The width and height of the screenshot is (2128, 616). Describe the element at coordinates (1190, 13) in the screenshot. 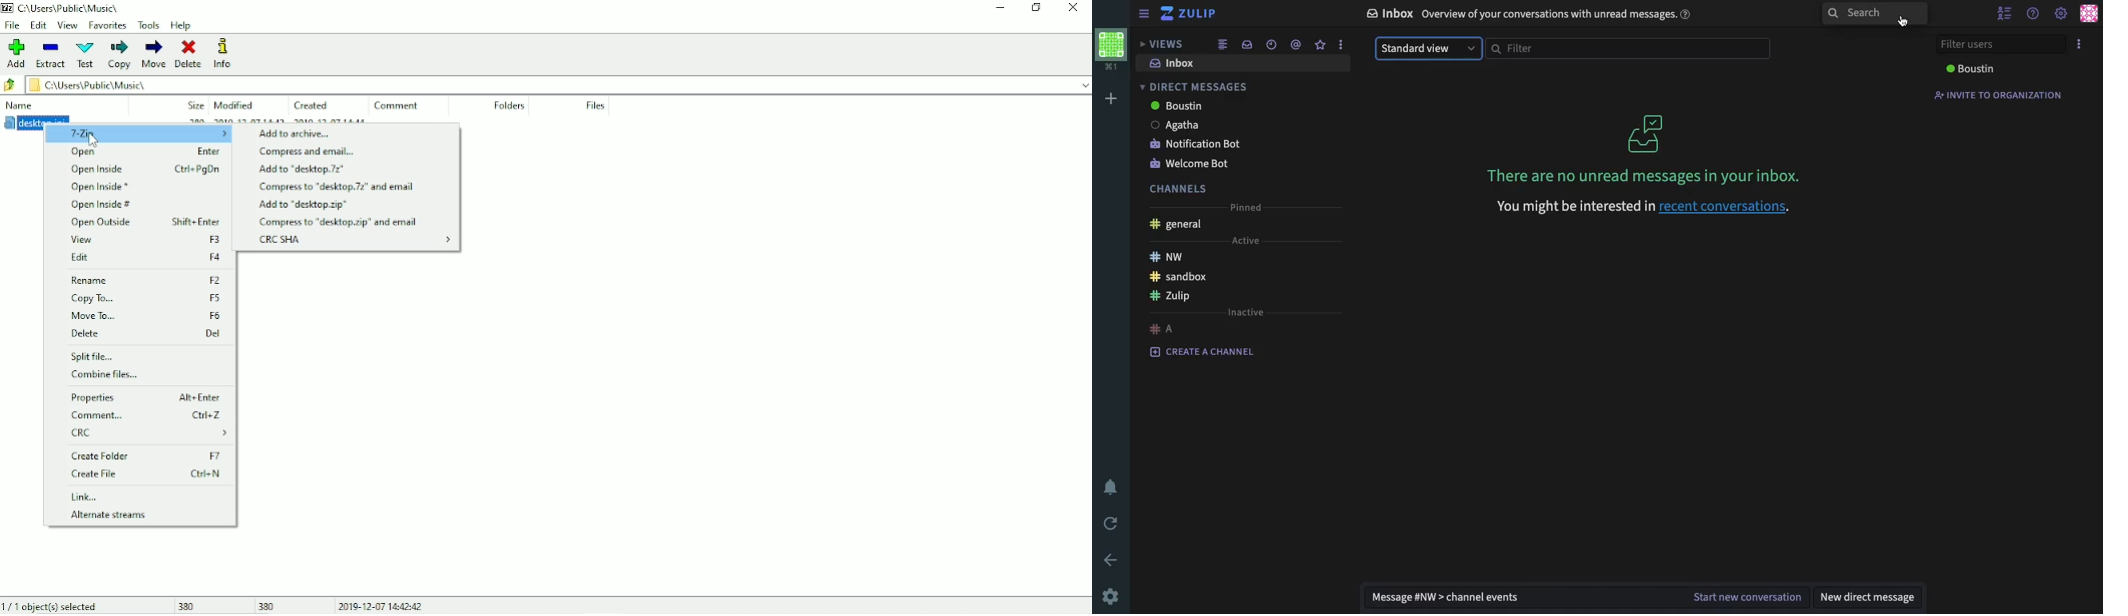

I see `zulip` at that location.